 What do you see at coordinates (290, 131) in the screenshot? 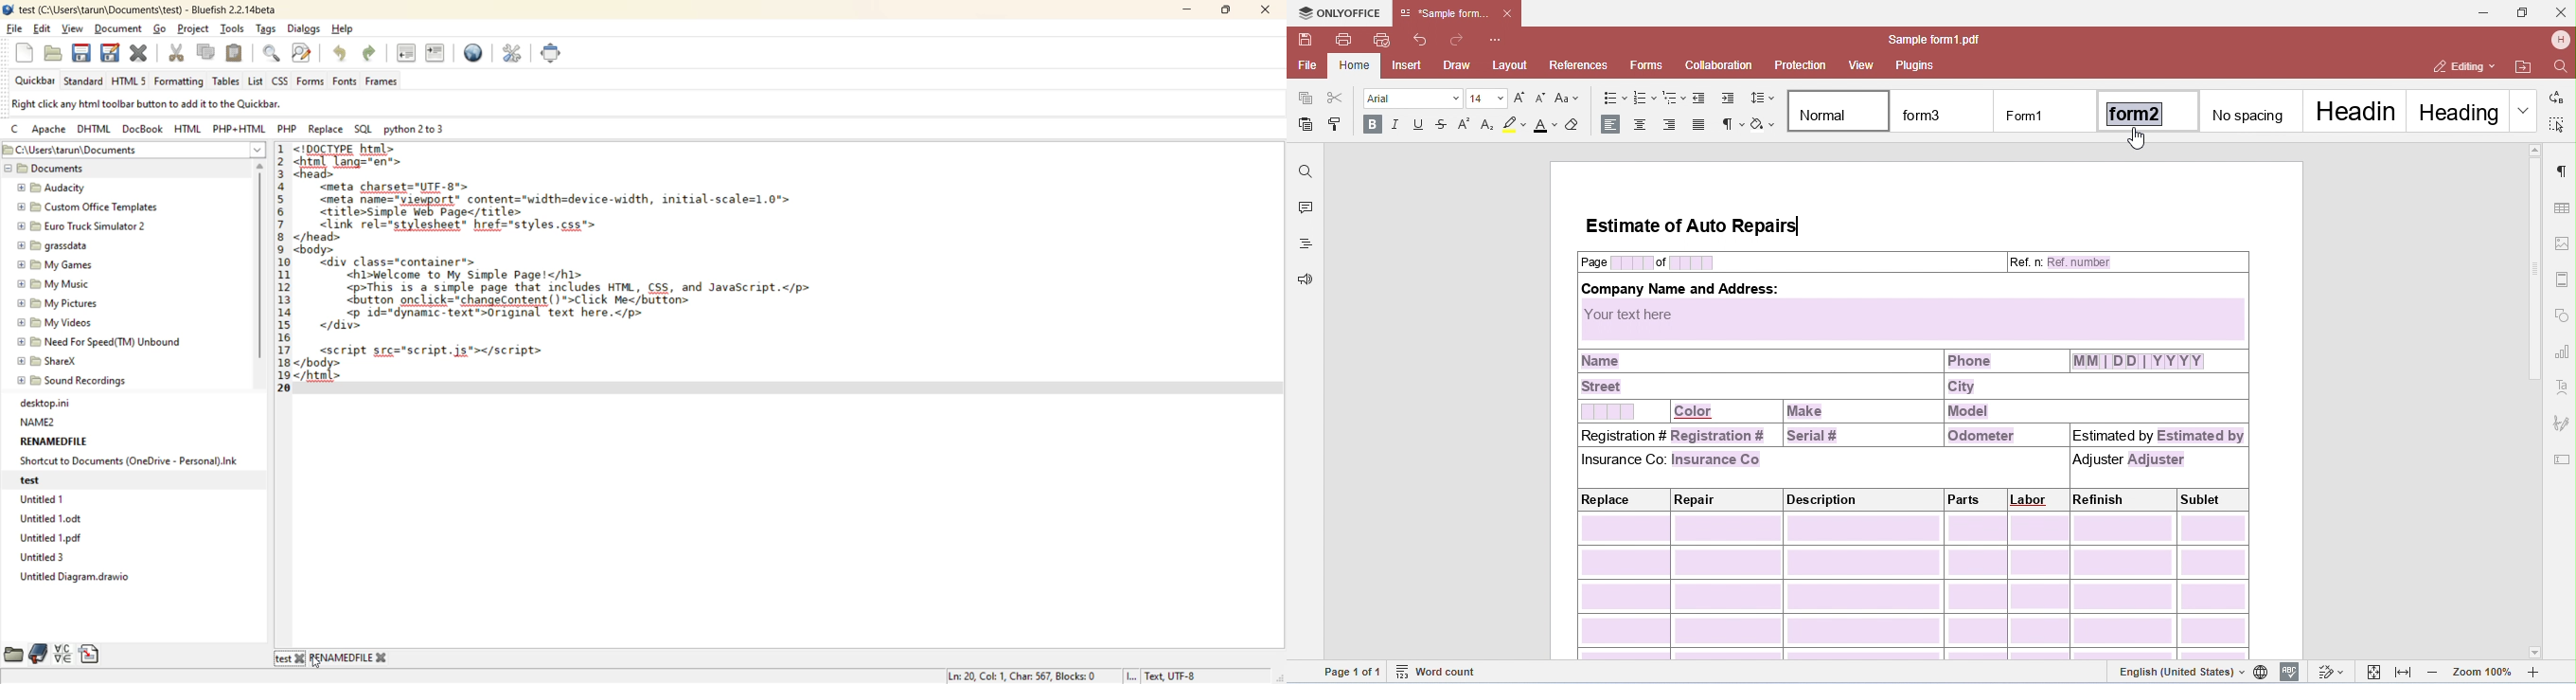
I see `php` at bounding box center [290, 131].